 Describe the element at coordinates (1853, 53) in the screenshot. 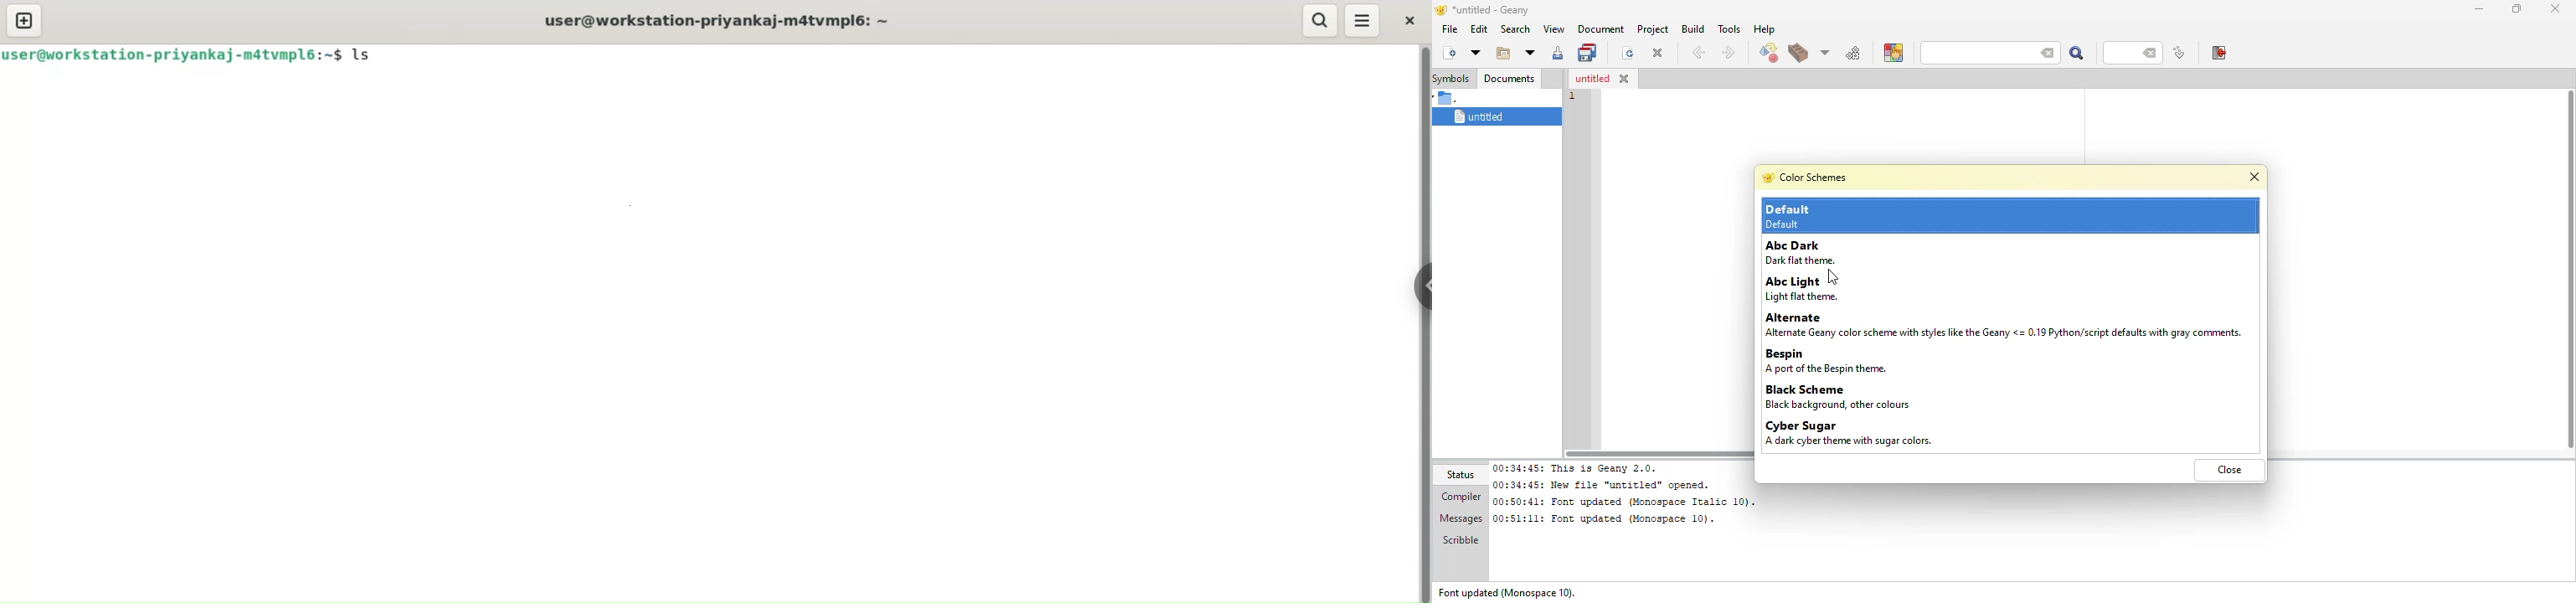

I see `run` at that location.